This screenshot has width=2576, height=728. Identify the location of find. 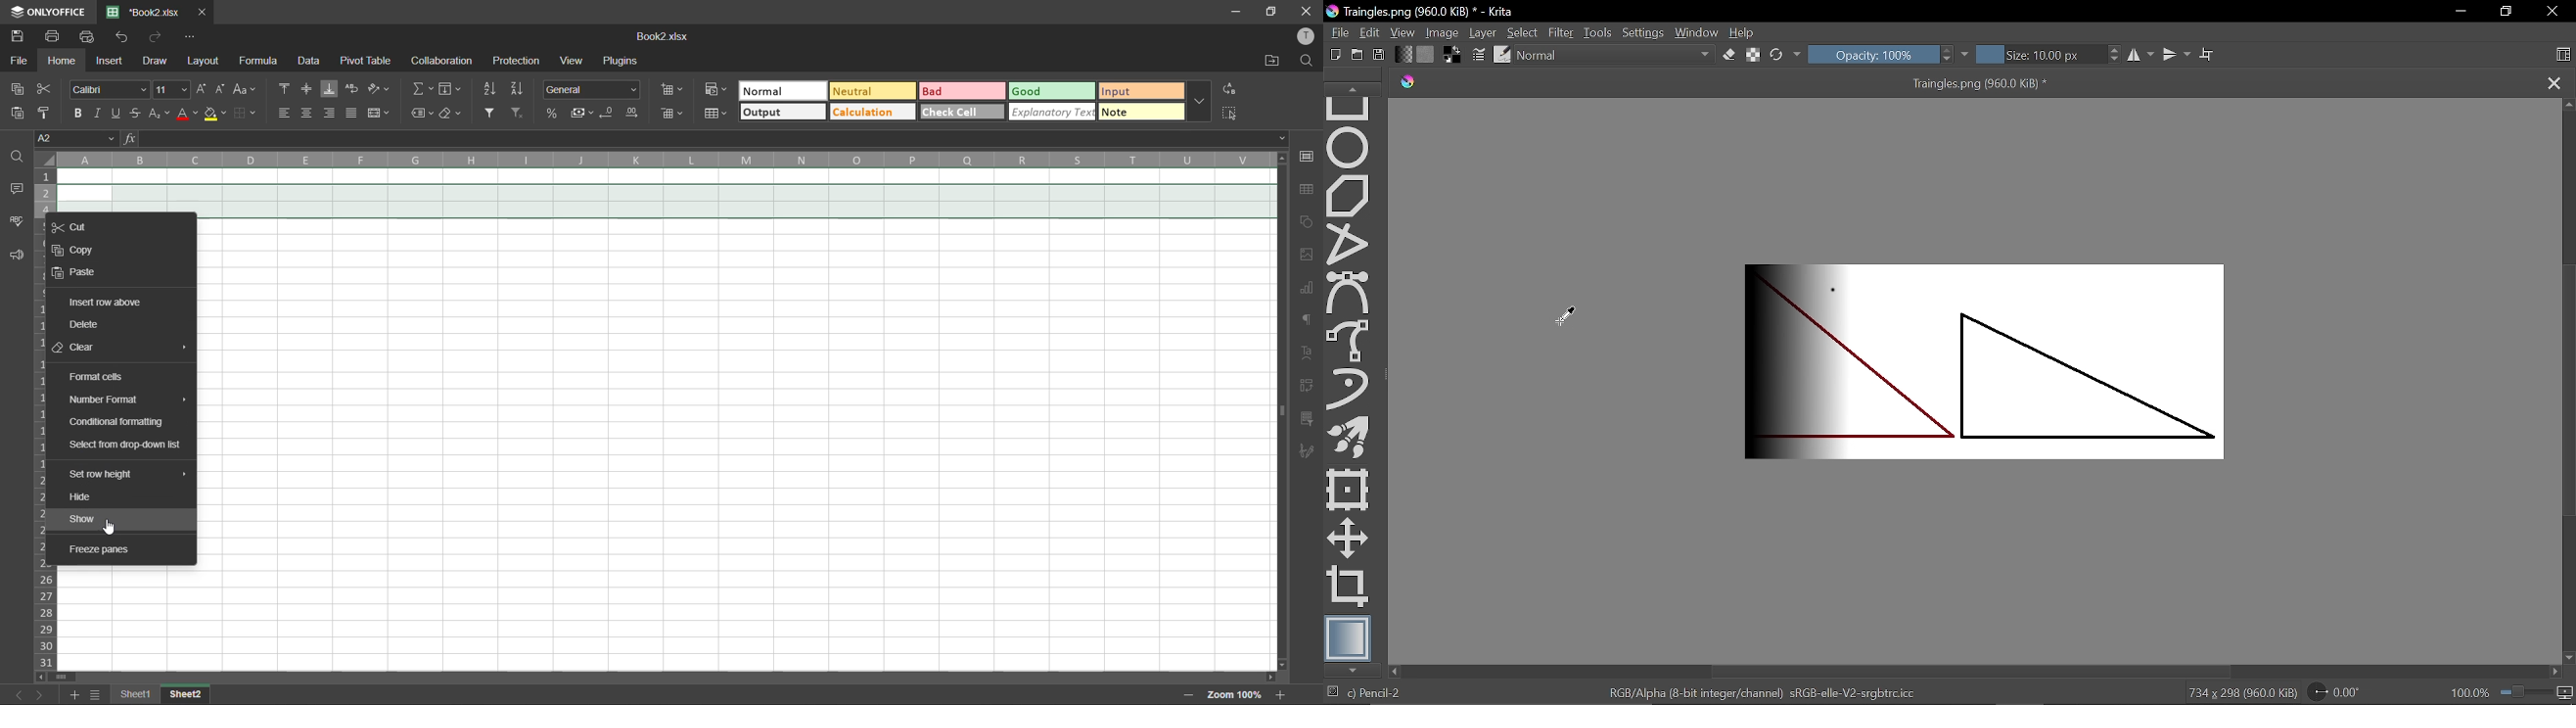
(1308, 61).